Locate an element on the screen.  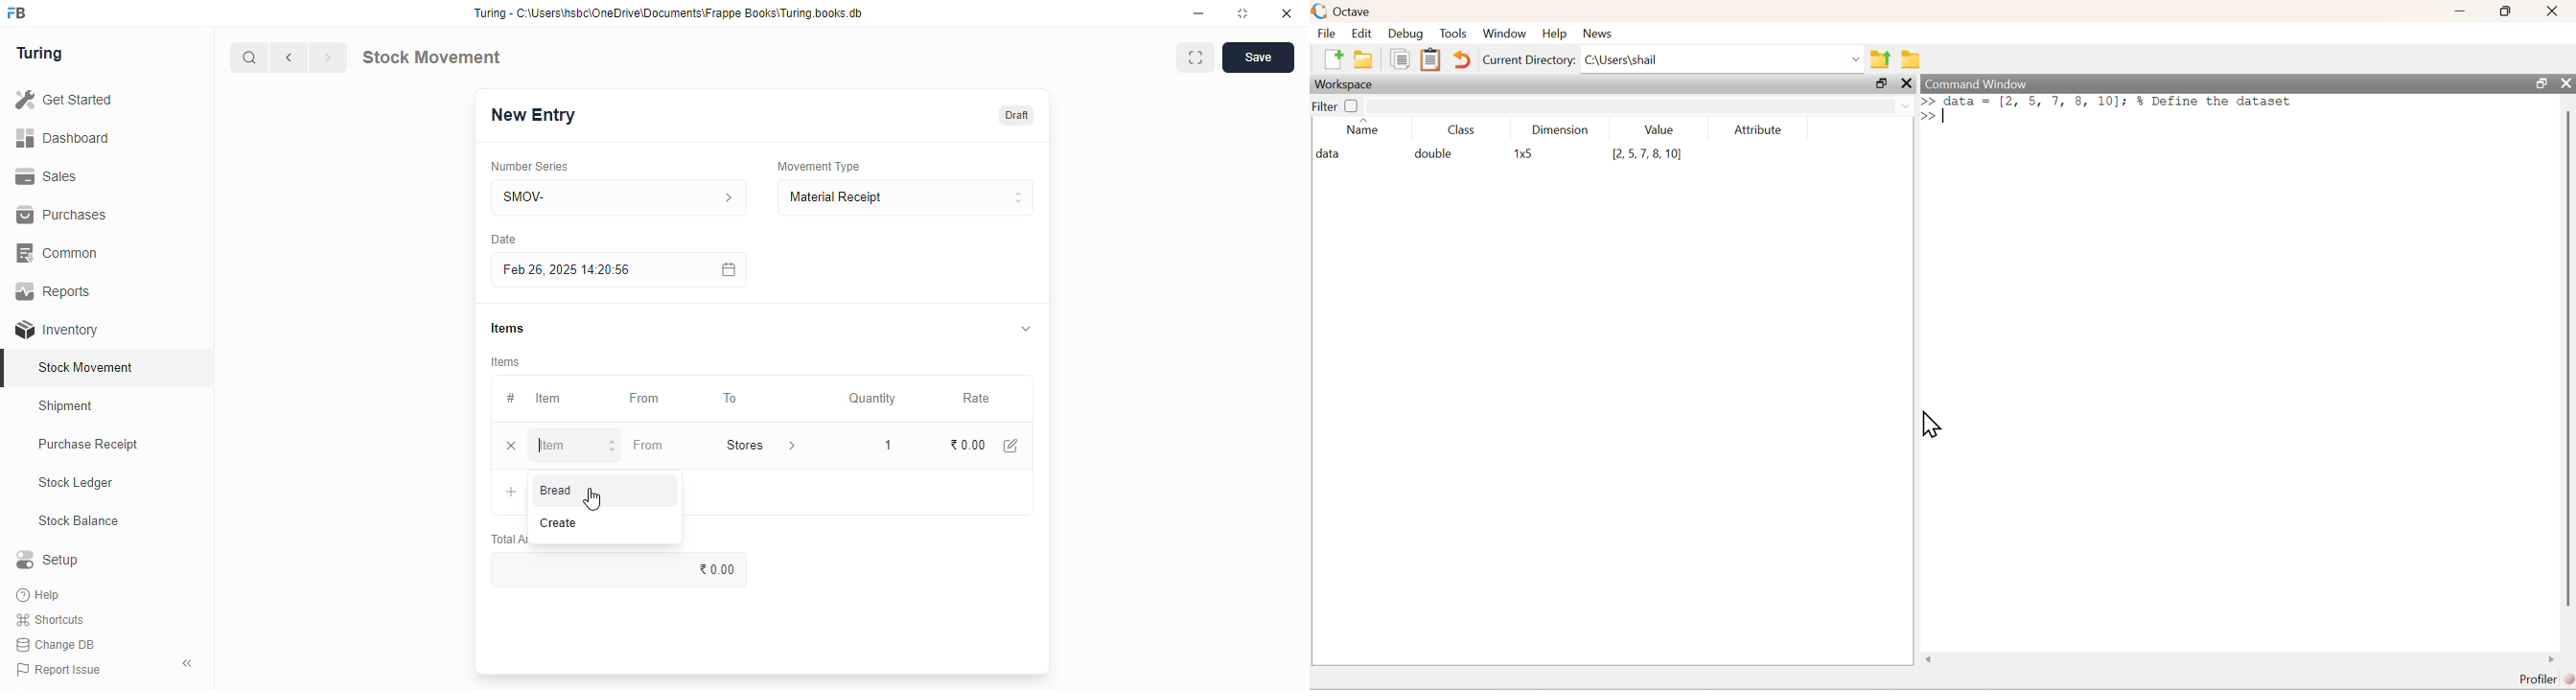
scroll left is located at coordinates (1930, 660).